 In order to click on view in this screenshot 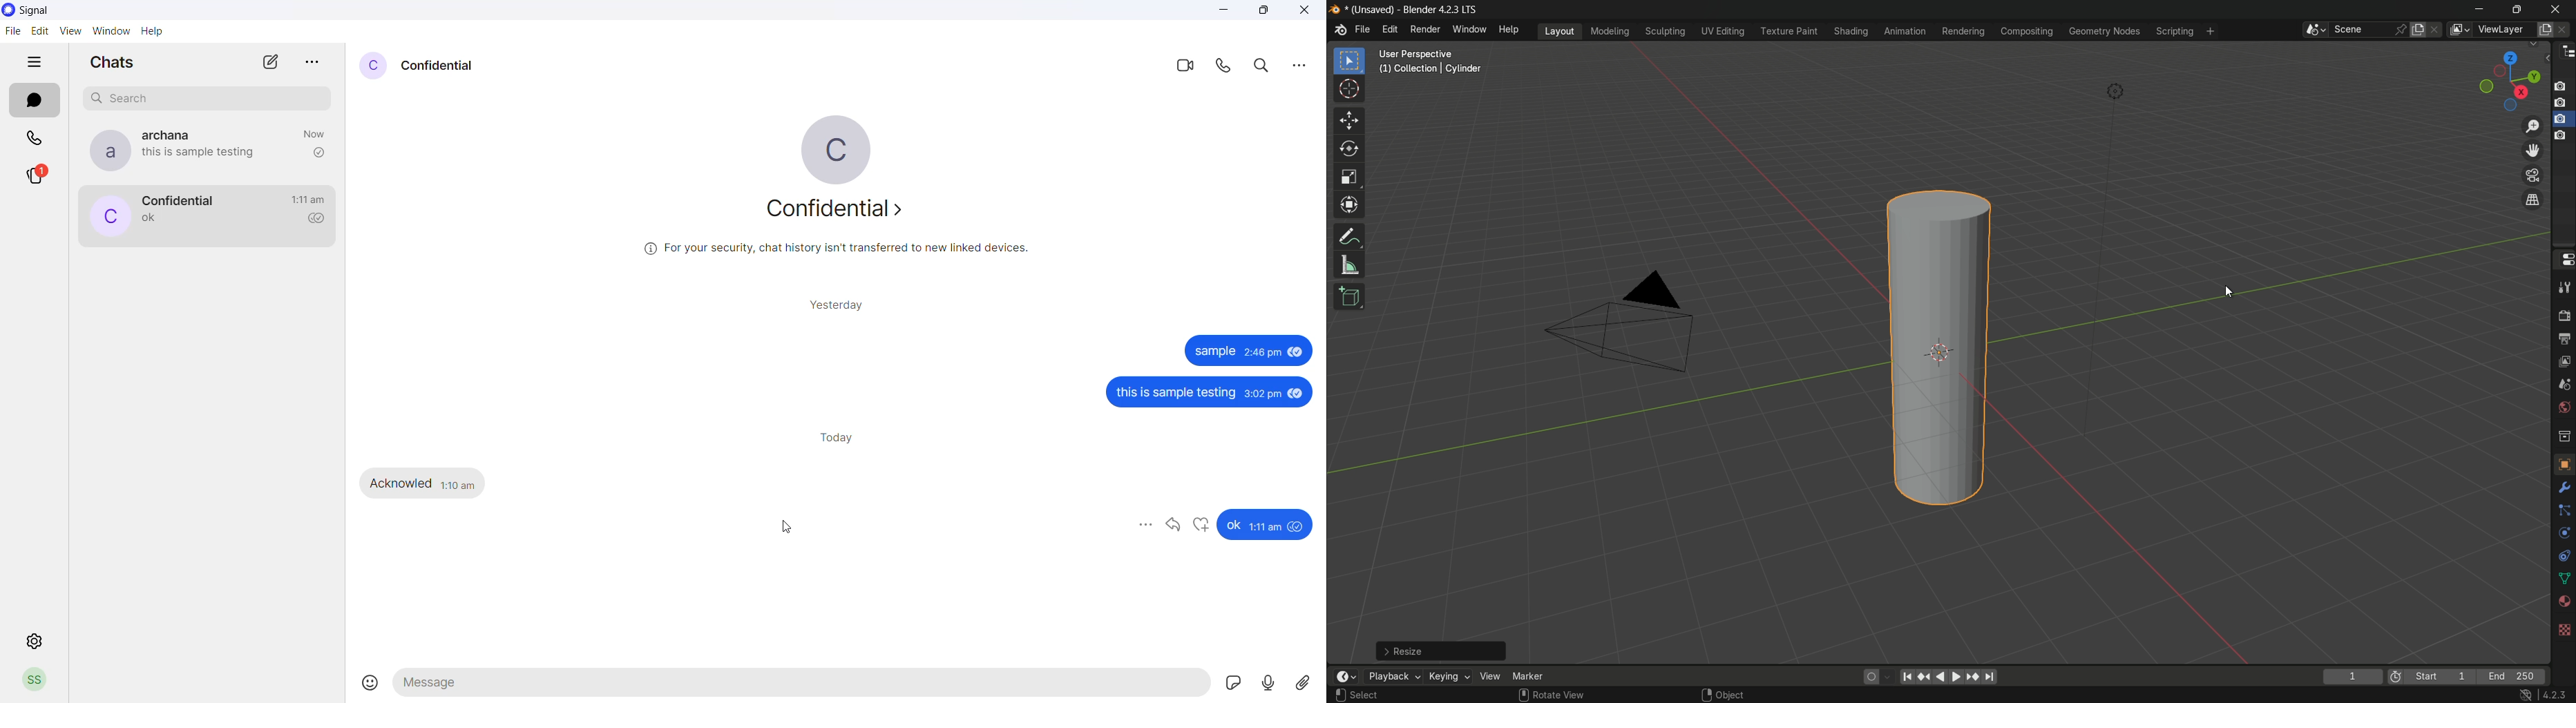, I will do `click(1490, 676)`.